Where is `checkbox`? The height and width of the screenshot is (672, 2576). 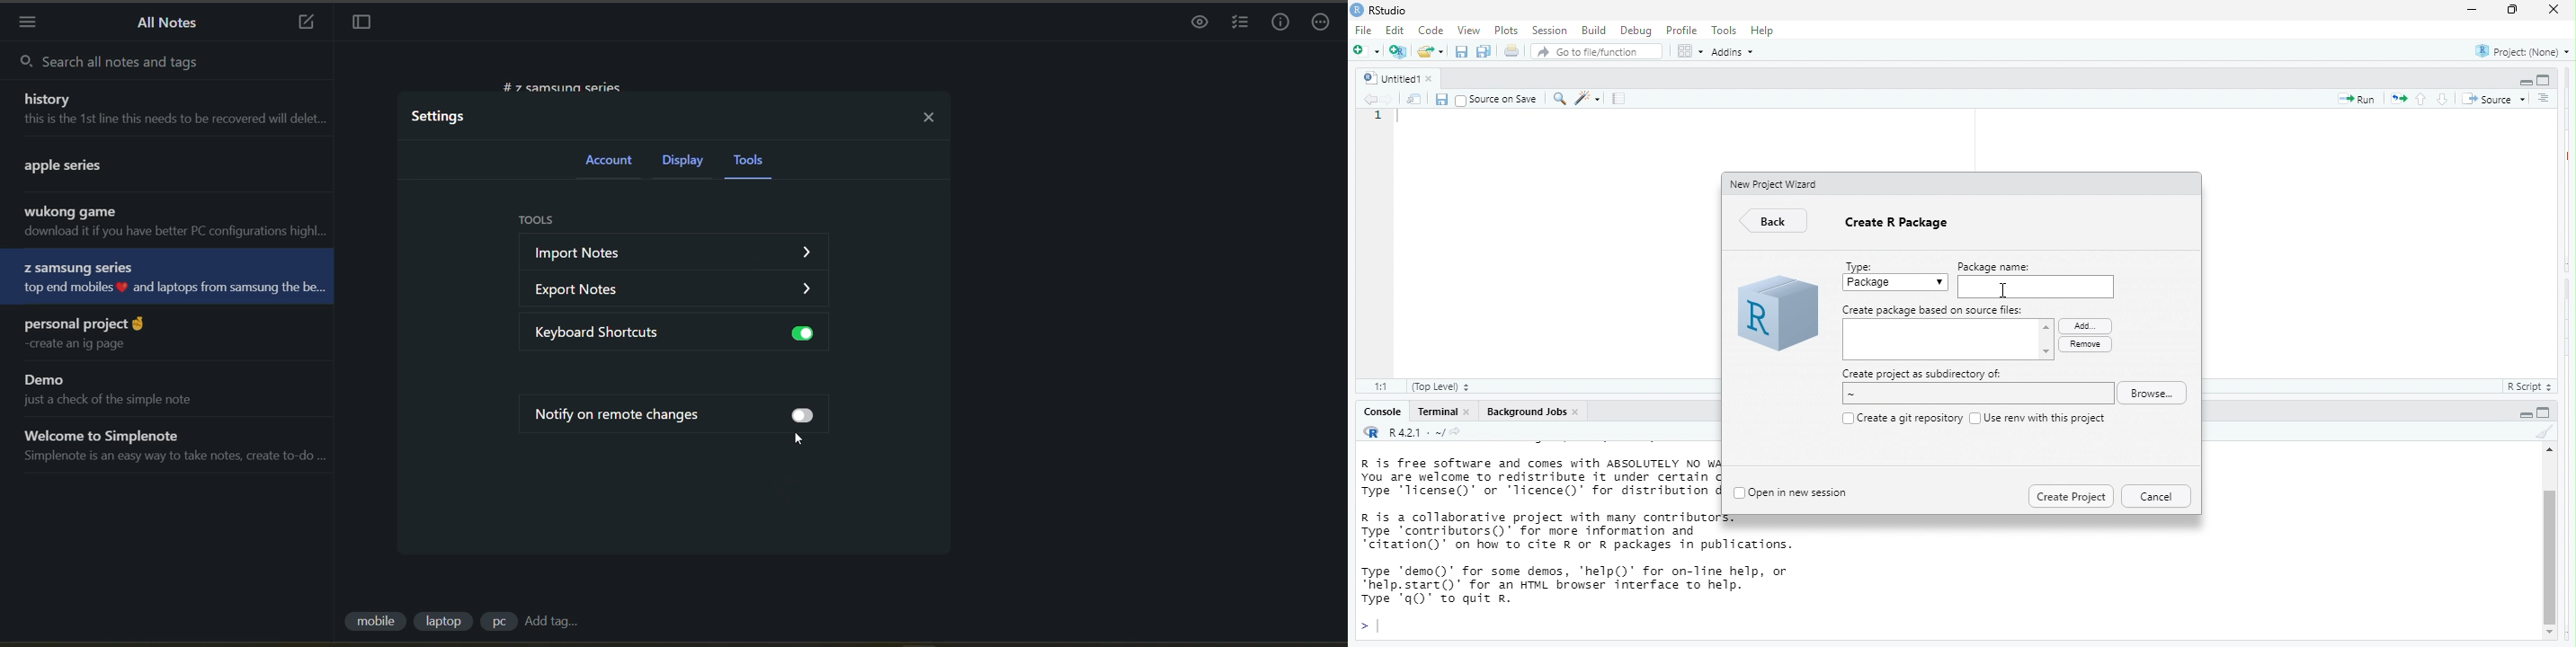 checkbox is located at coordinates (1974, 417).